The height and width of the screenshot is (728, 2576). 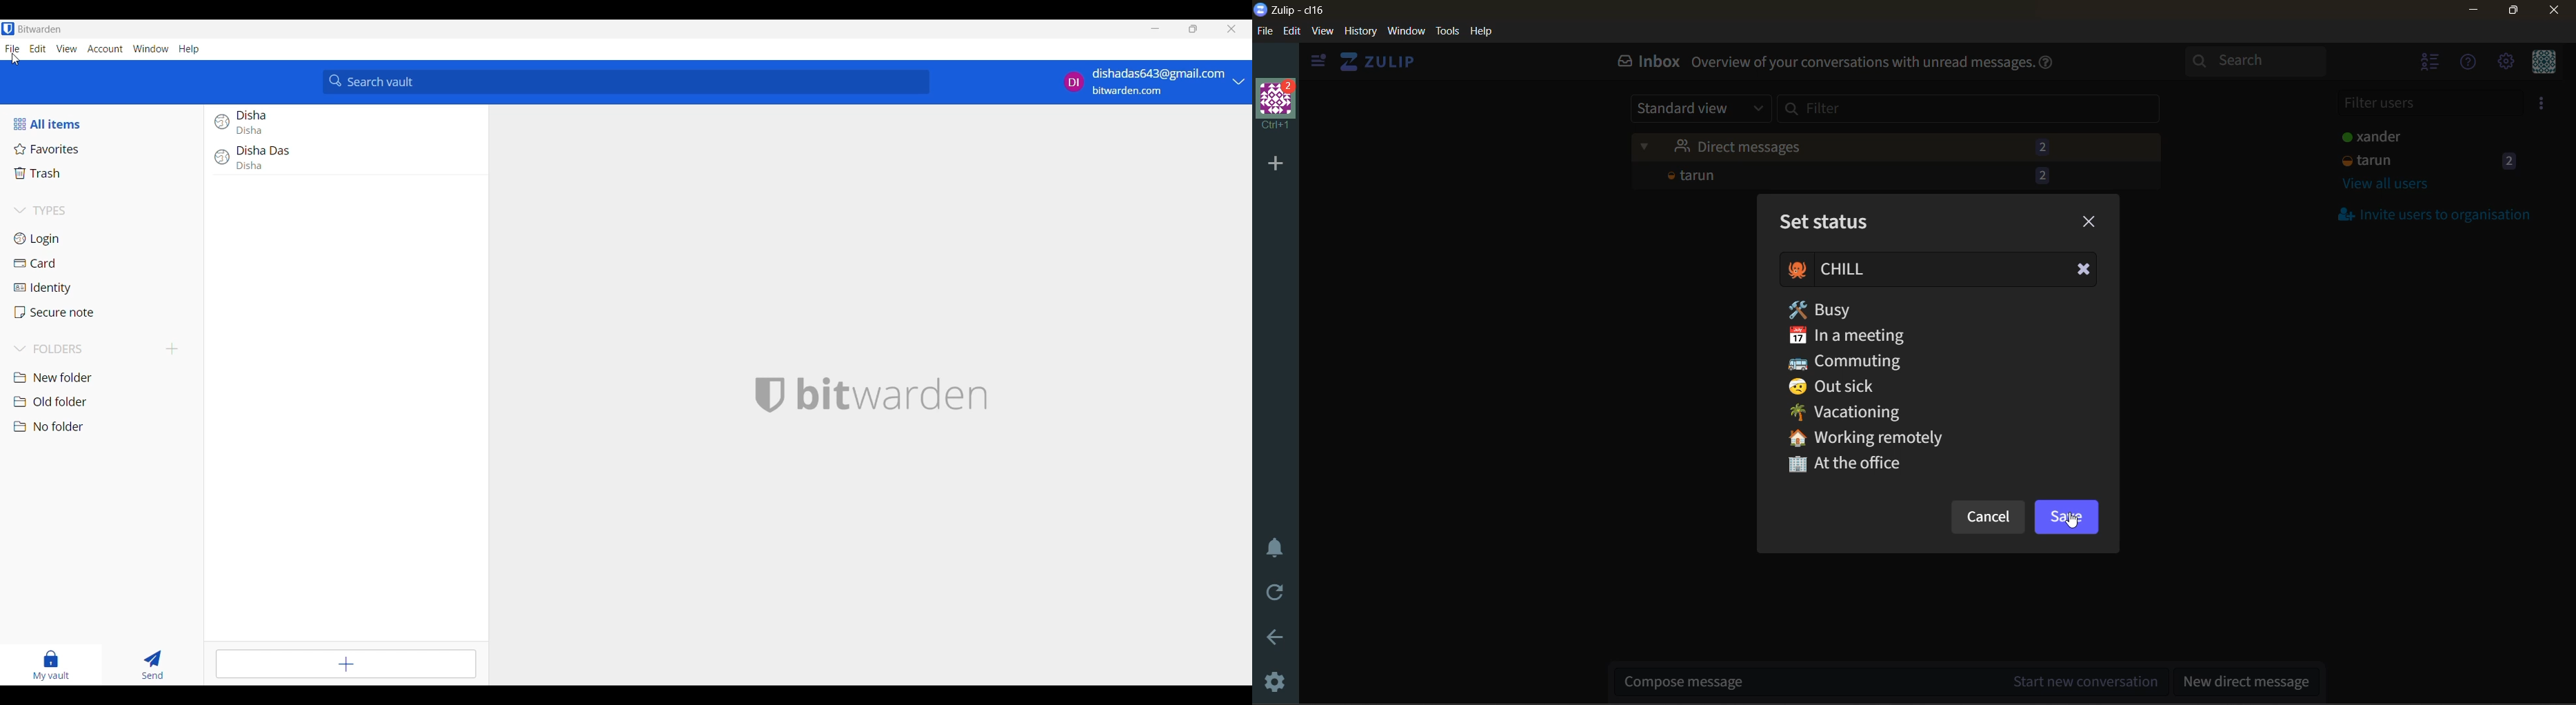 I want to click on personal menu, so click(x=2543, y=64).